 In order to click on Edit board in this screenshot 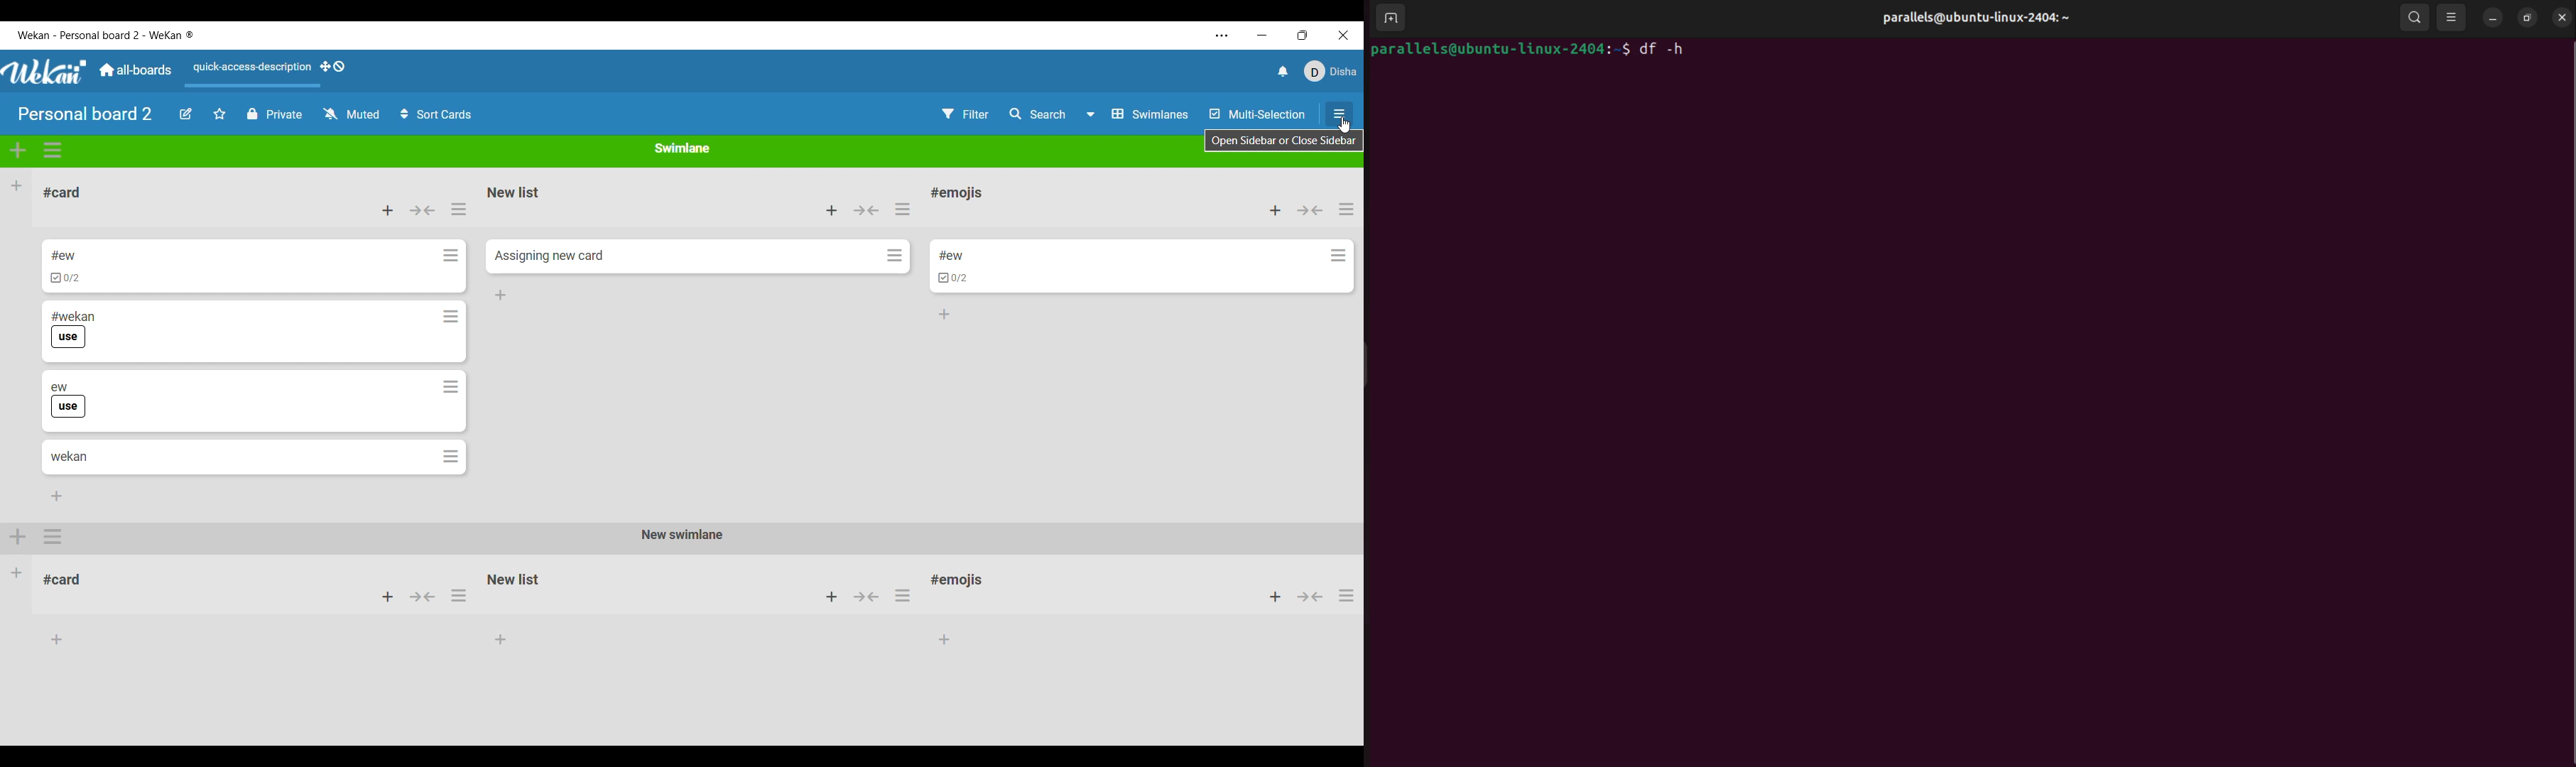, I will do `click(185, 114)`.